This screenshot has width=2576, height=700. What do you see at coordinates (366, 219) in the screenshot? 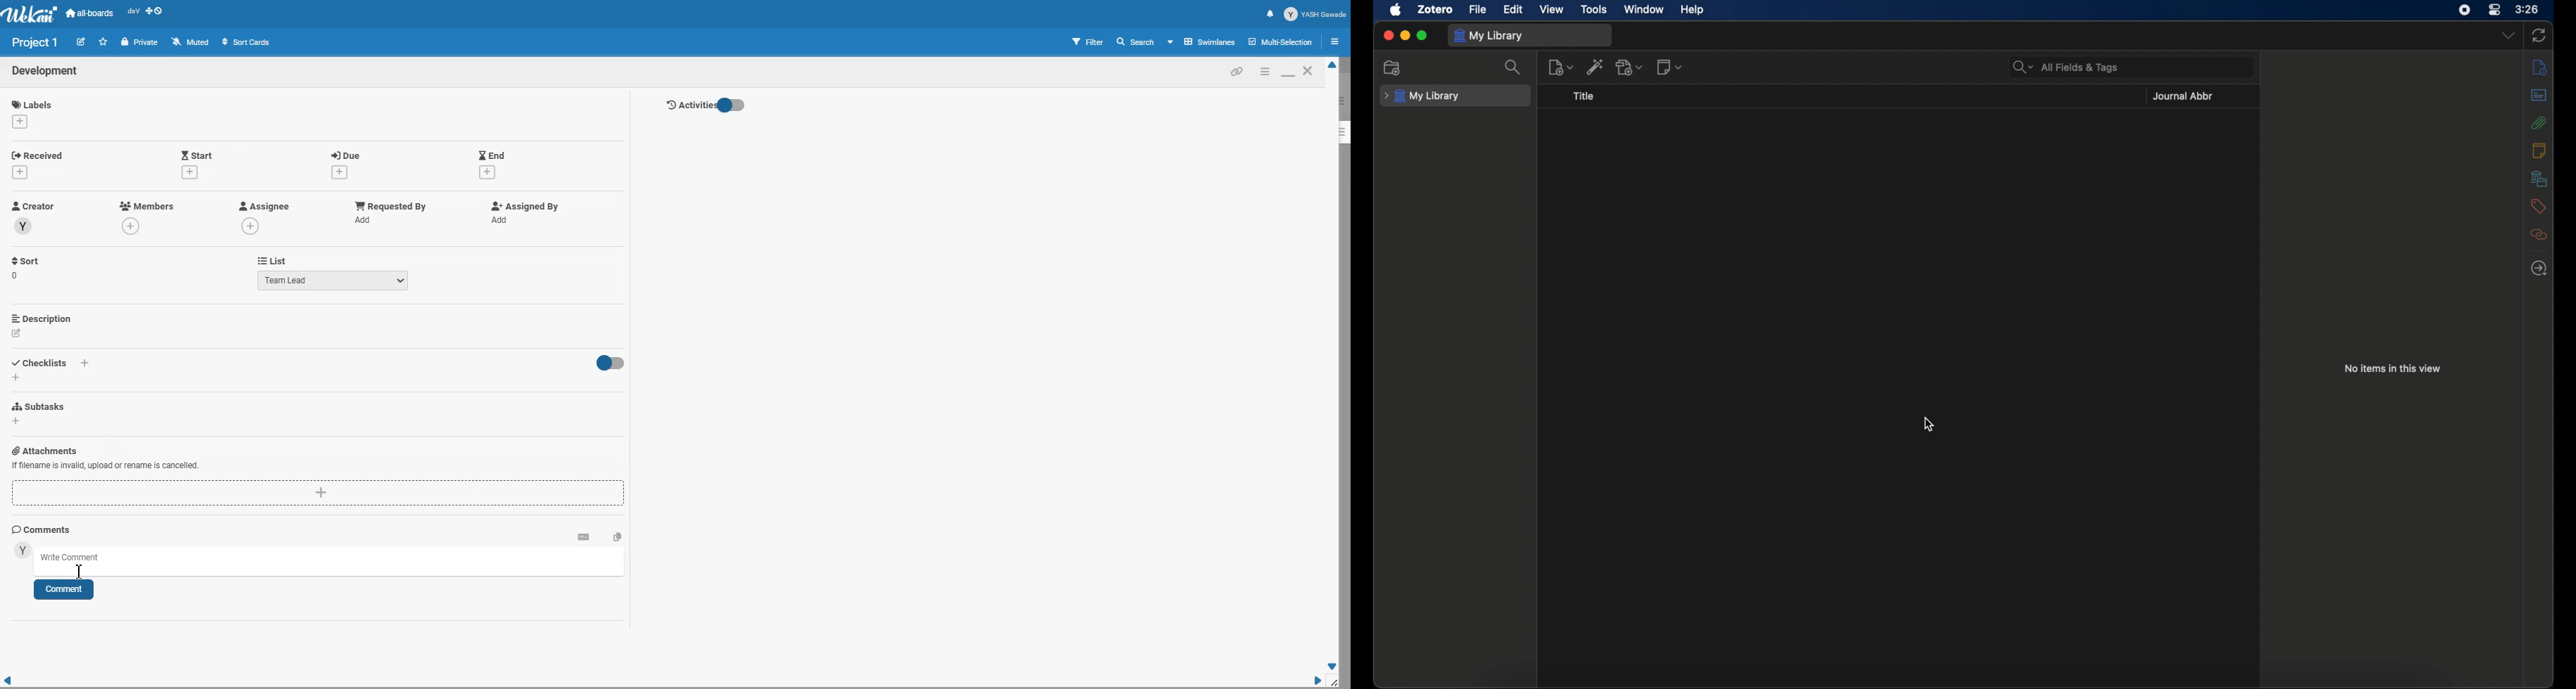
I see `add` at bounding box center [366, 219].